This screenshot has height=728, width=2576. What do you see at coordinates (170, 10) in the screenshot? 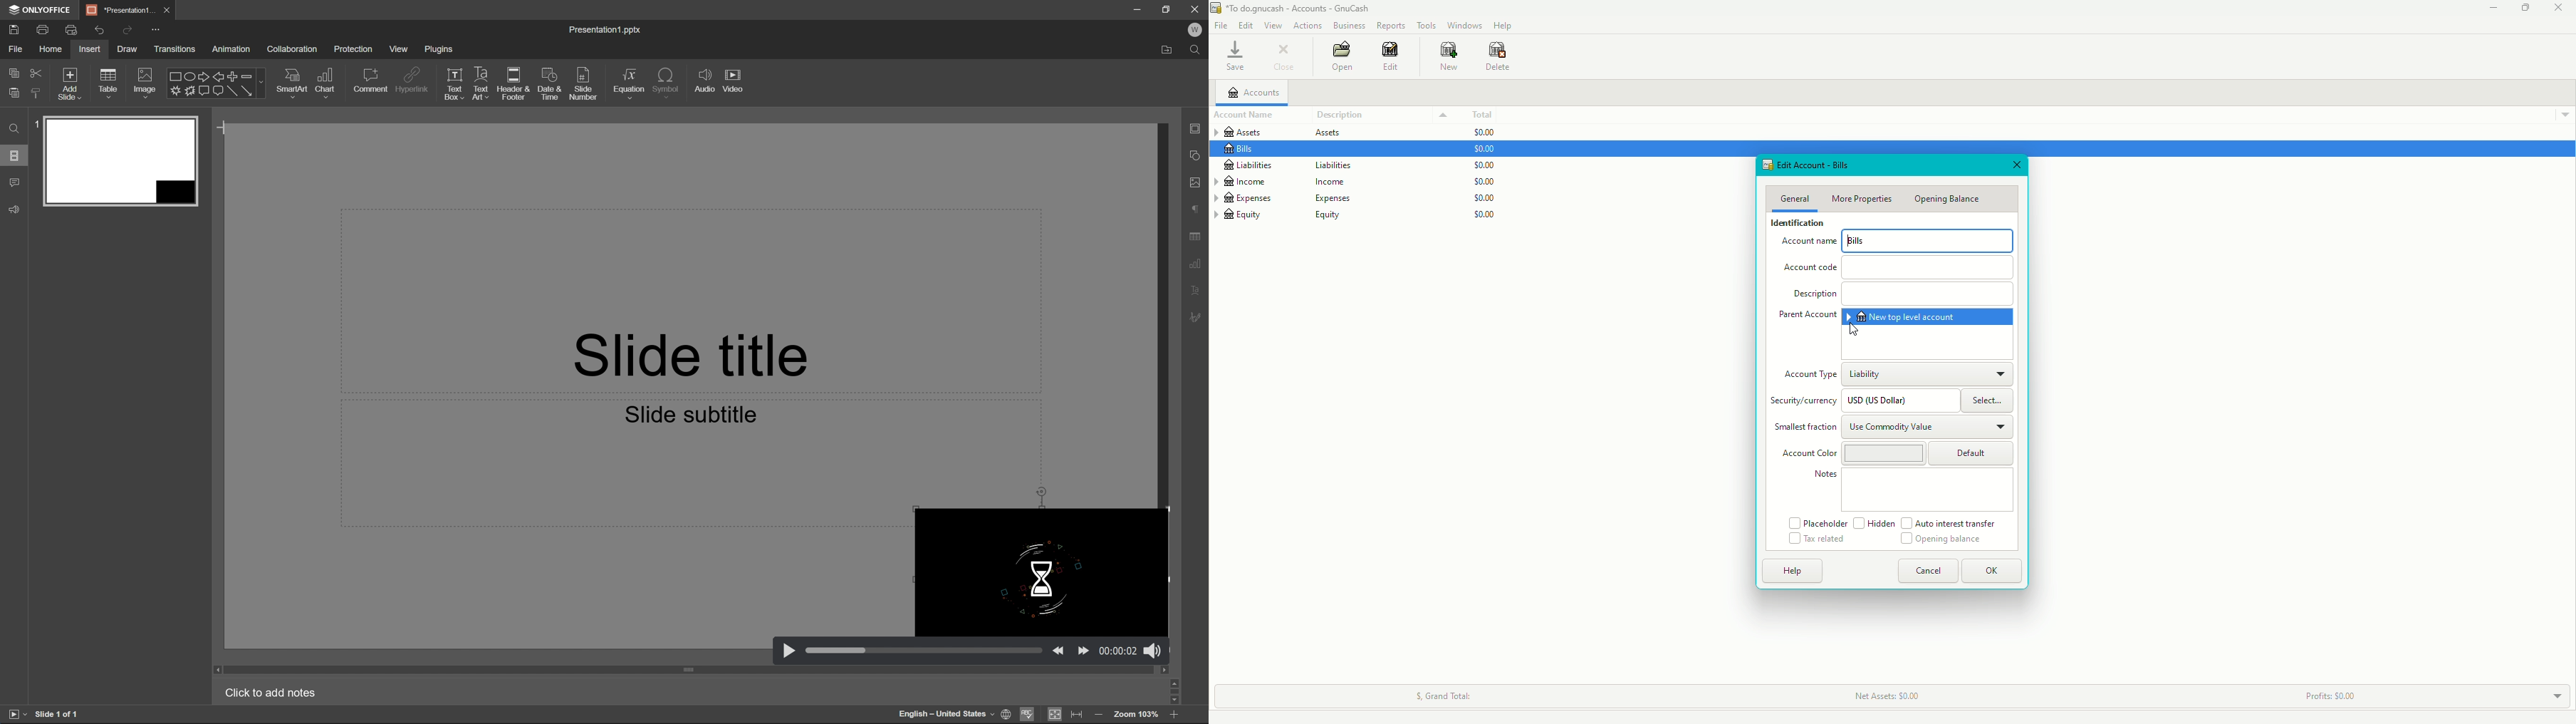
I see `close` at bounding box center [170, 10].